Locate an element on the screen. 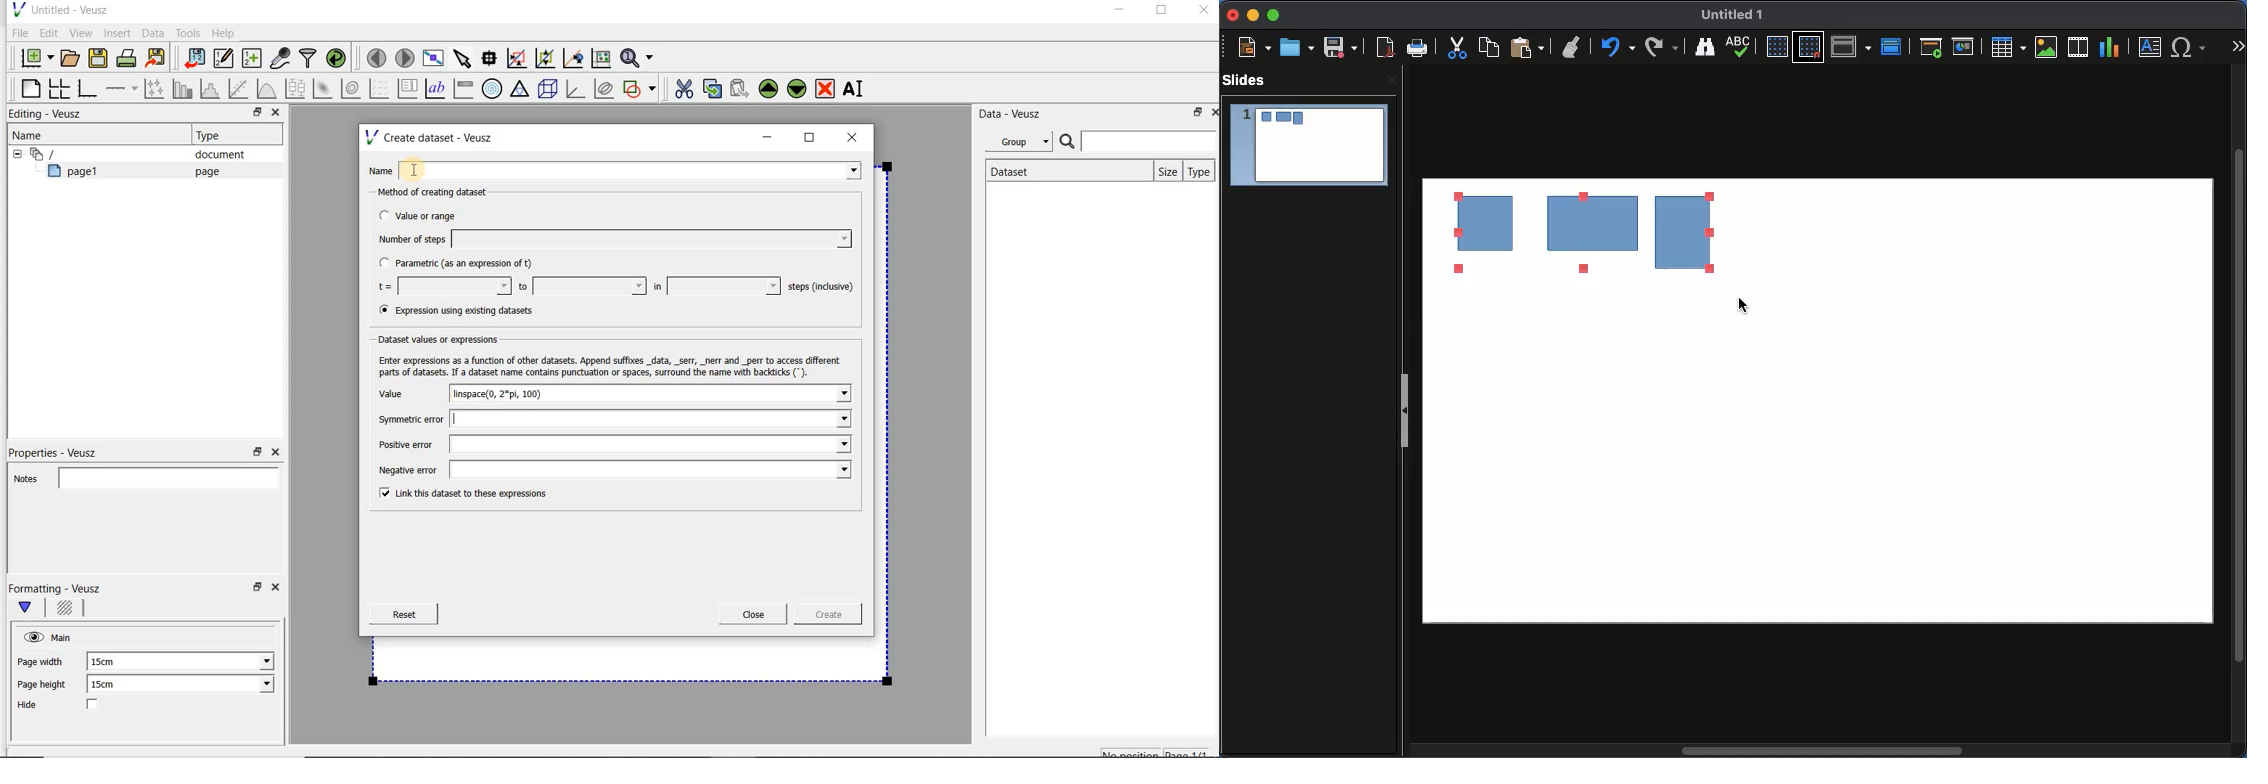 The image size is (2268, 784). 15cm is located at coordinates (112, 685).